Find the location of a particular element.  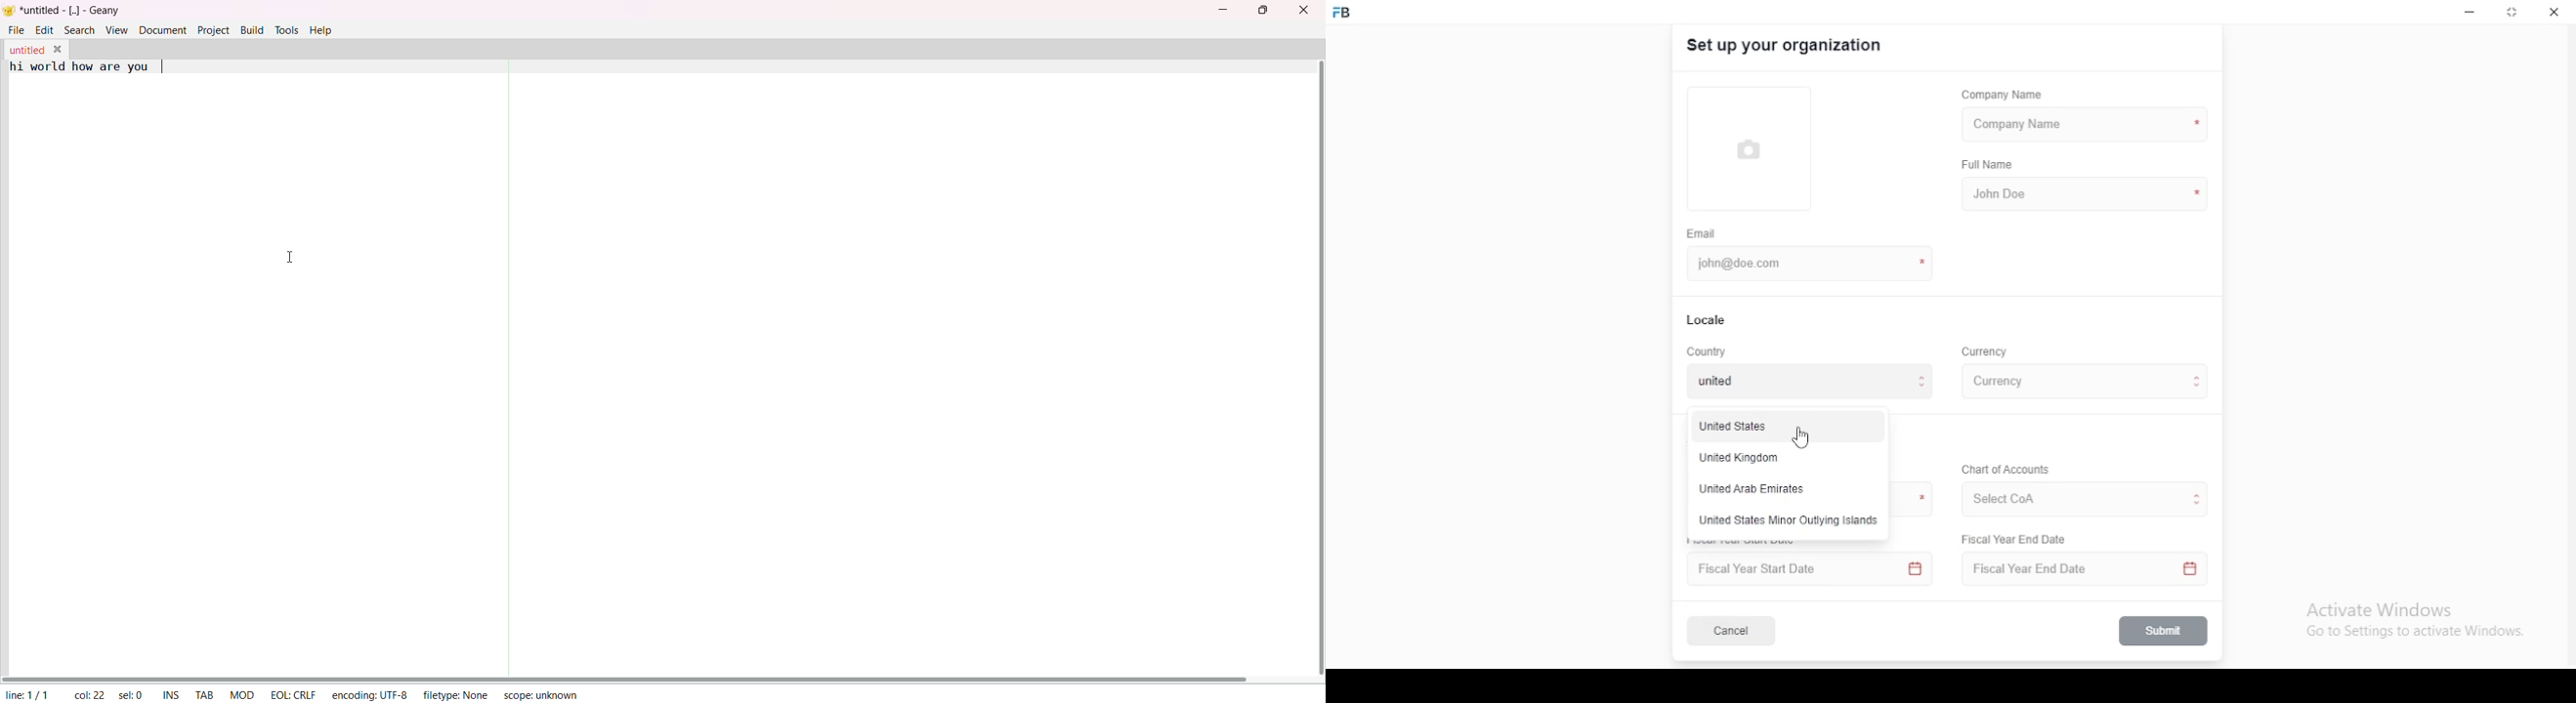

logo tumbnail is located at coordinates (1758, 145).